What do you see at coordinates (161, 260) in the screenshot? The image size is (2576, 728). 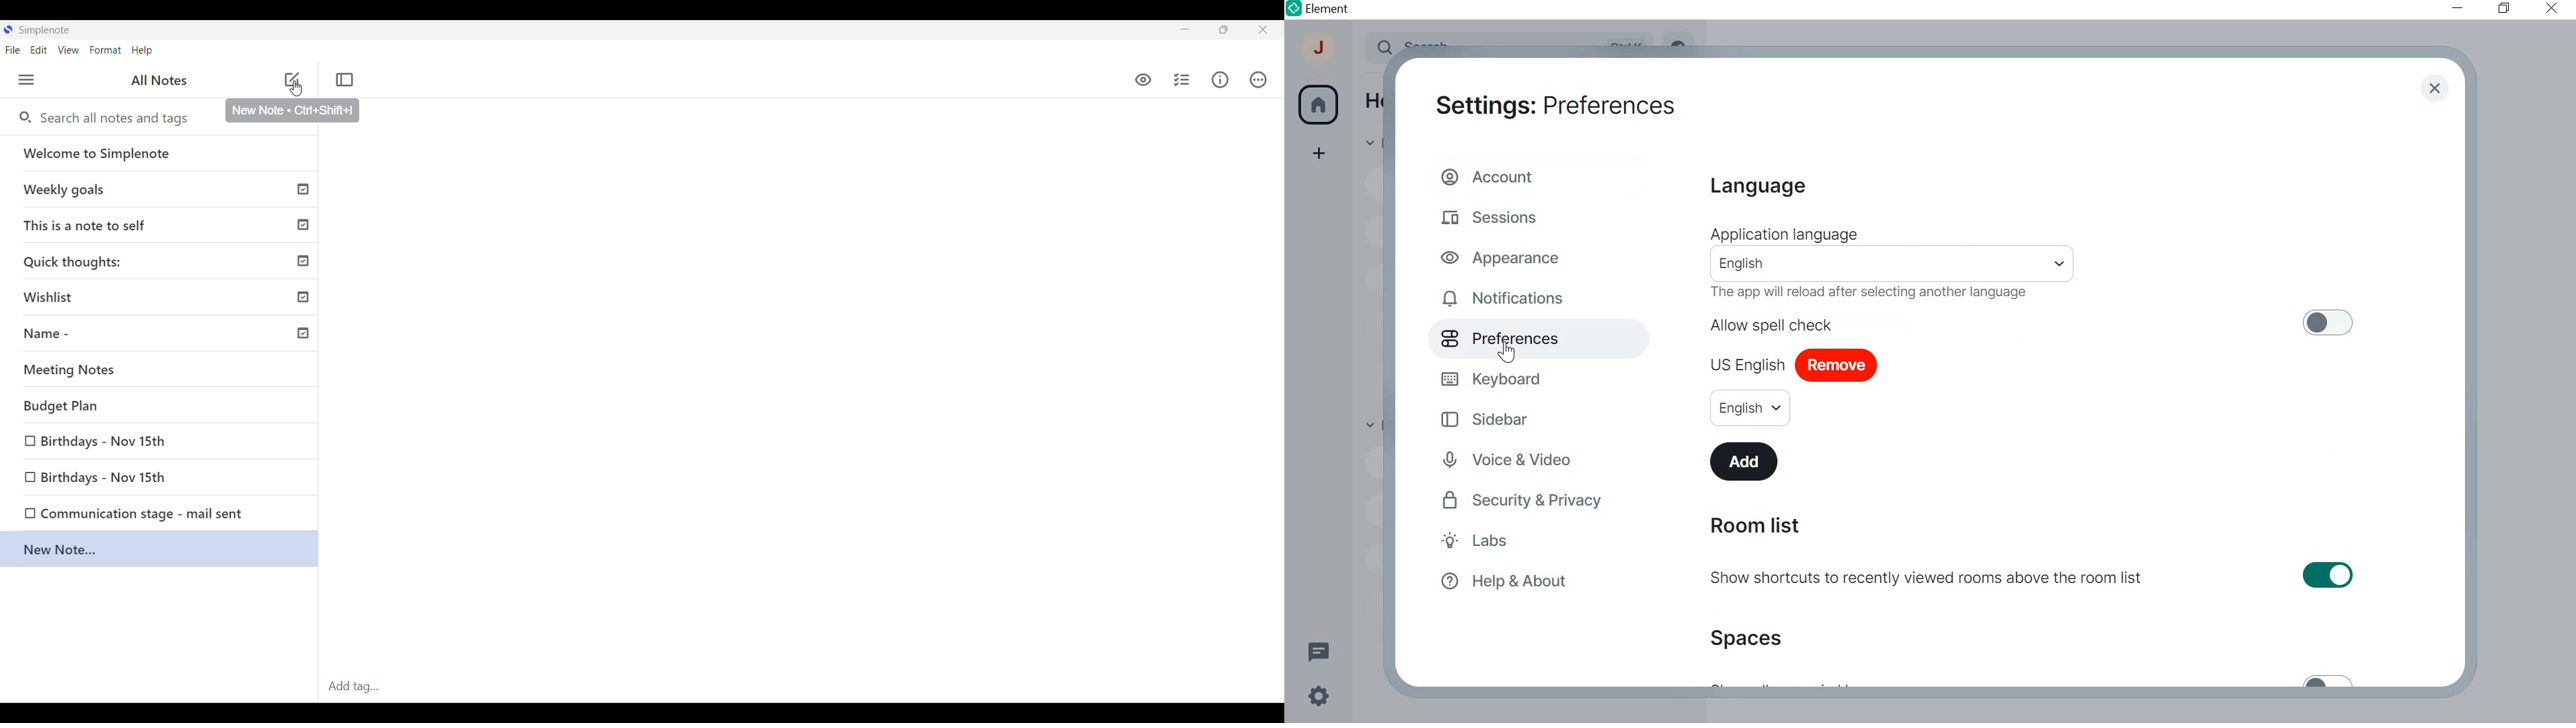 I see `Quick thoughts` at bounding box center [161, 260].